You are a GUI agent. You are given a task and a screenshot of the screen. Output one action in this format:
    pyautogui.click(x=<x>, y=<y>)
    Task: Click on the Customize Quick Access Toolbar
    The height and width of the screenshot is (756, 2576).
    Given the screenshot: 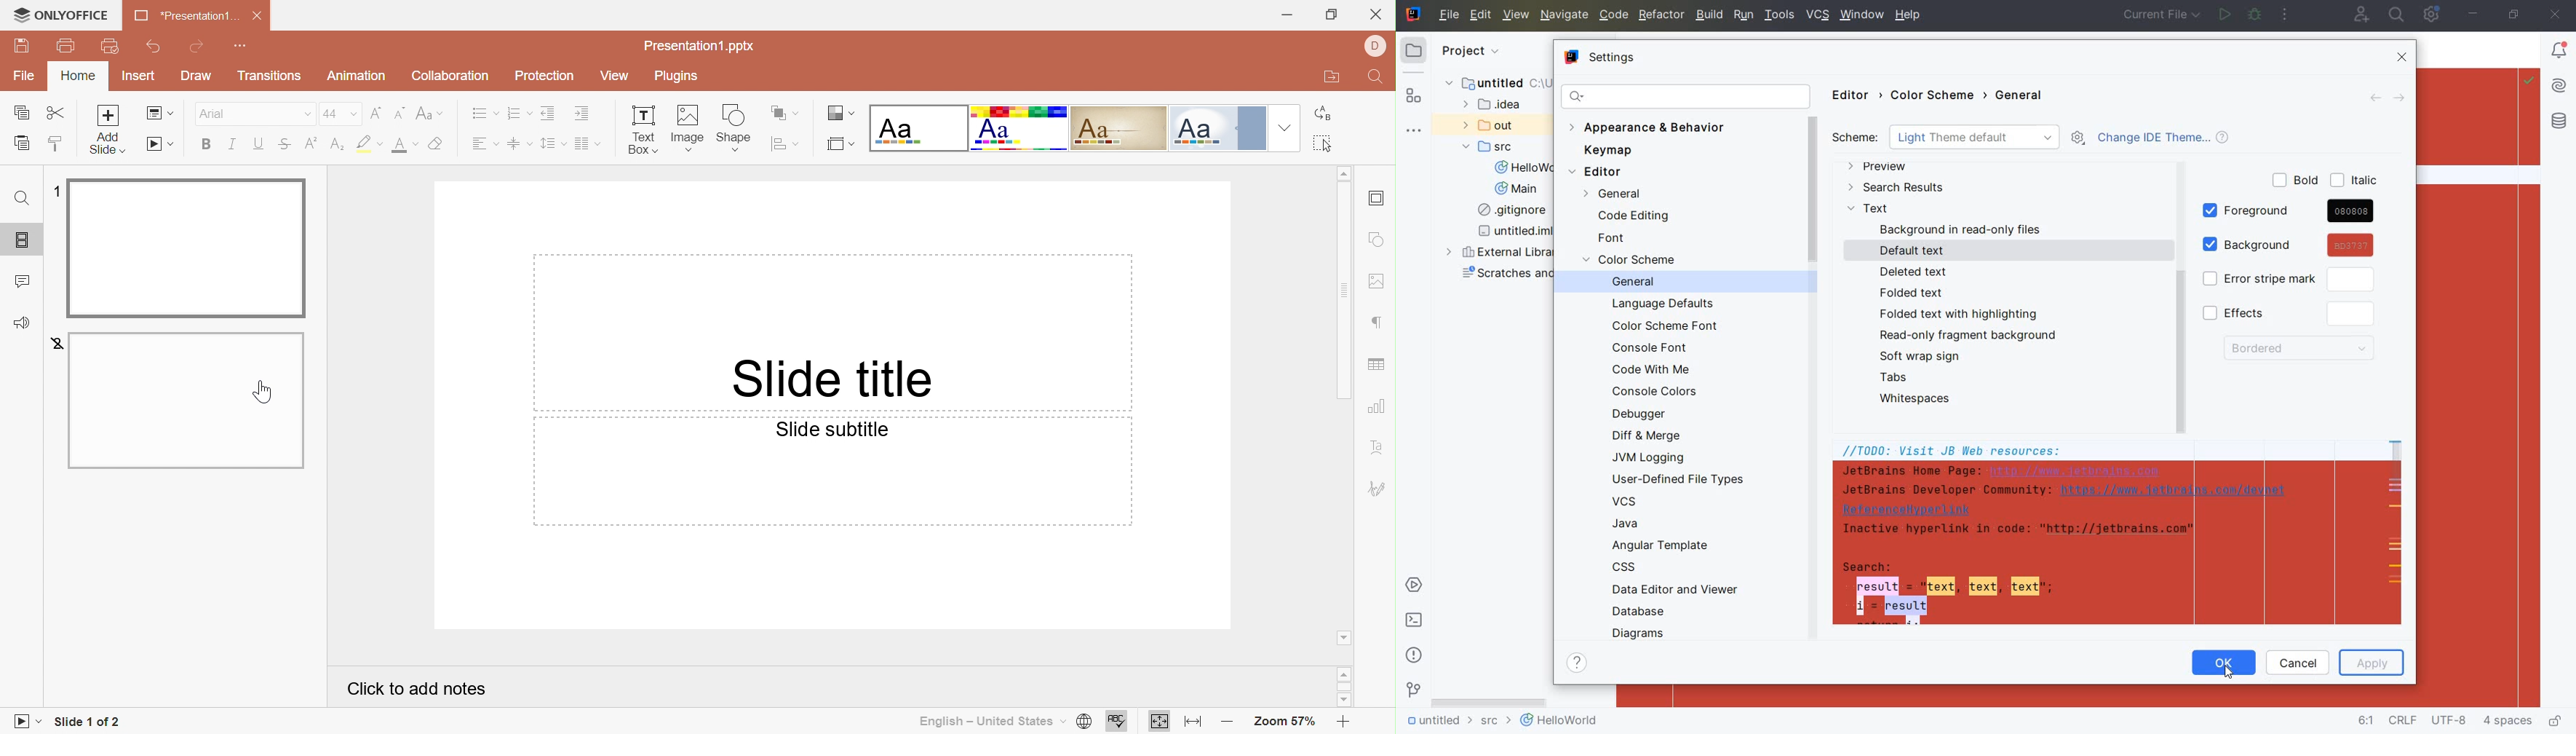 What is the action you would take?
    pyautogui.click(x=244, y=47)
    